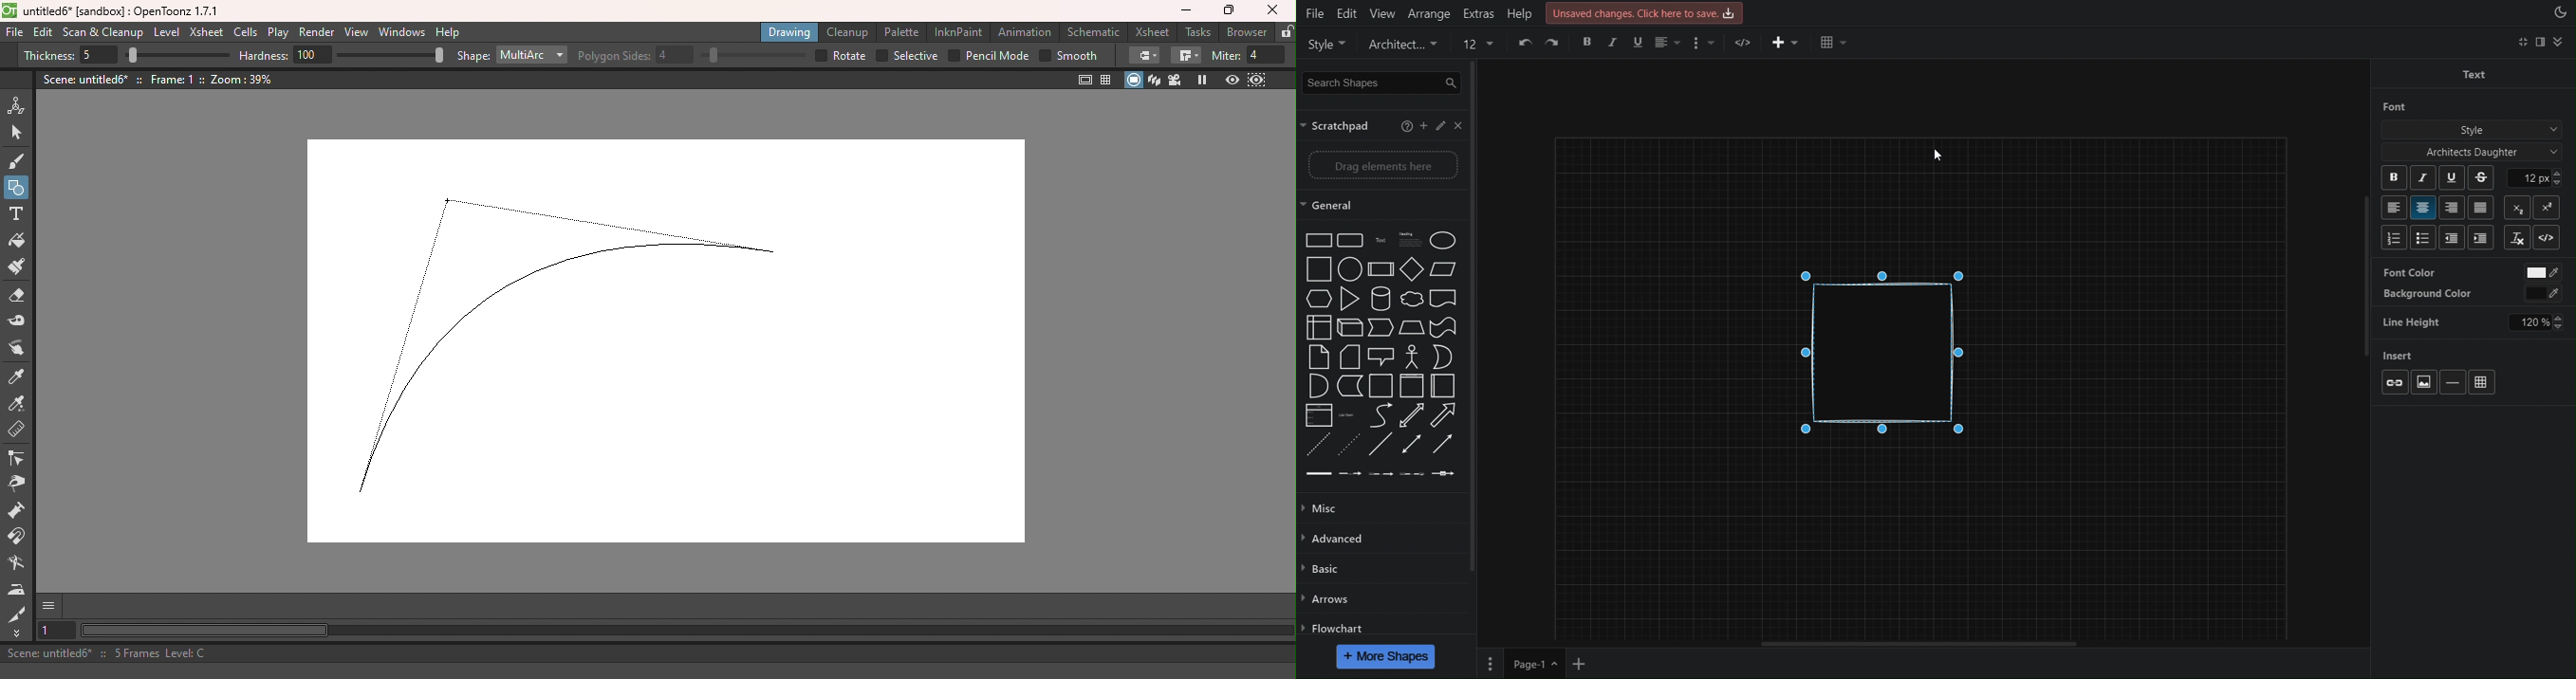  I want to click on Style, so click(2471, 128).